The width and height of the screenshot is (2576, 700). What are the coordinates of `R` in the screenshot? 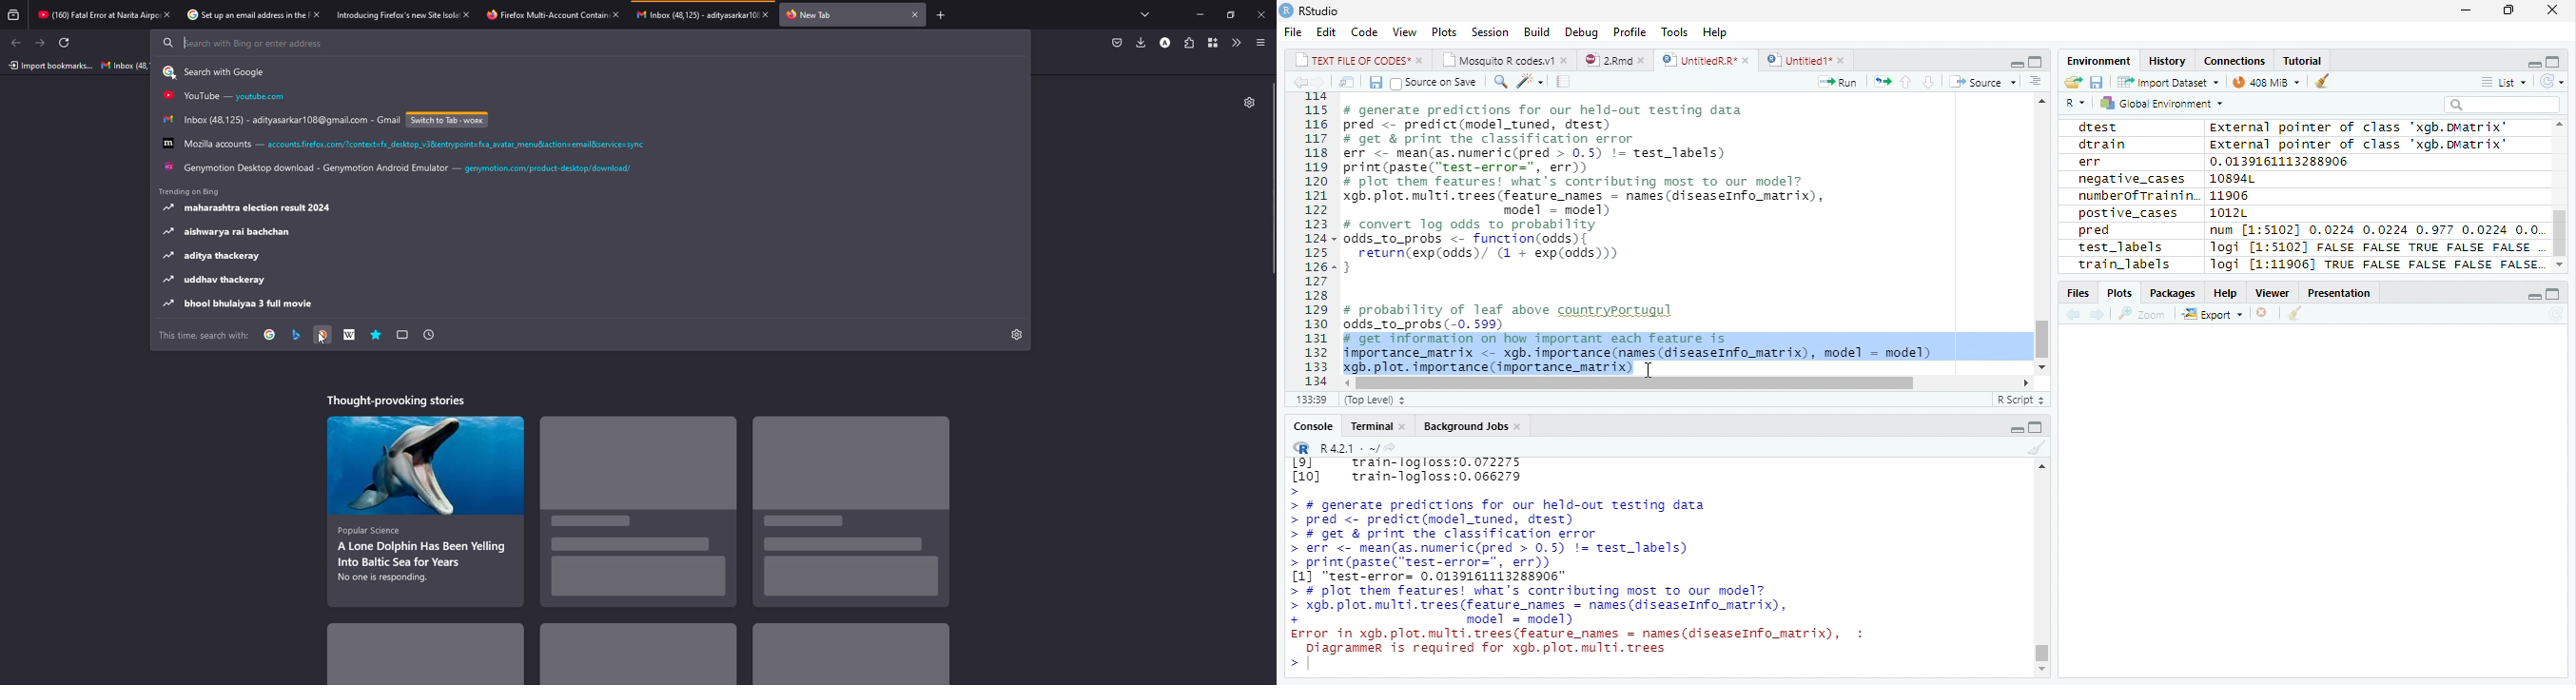 It's located at (1299, 447).